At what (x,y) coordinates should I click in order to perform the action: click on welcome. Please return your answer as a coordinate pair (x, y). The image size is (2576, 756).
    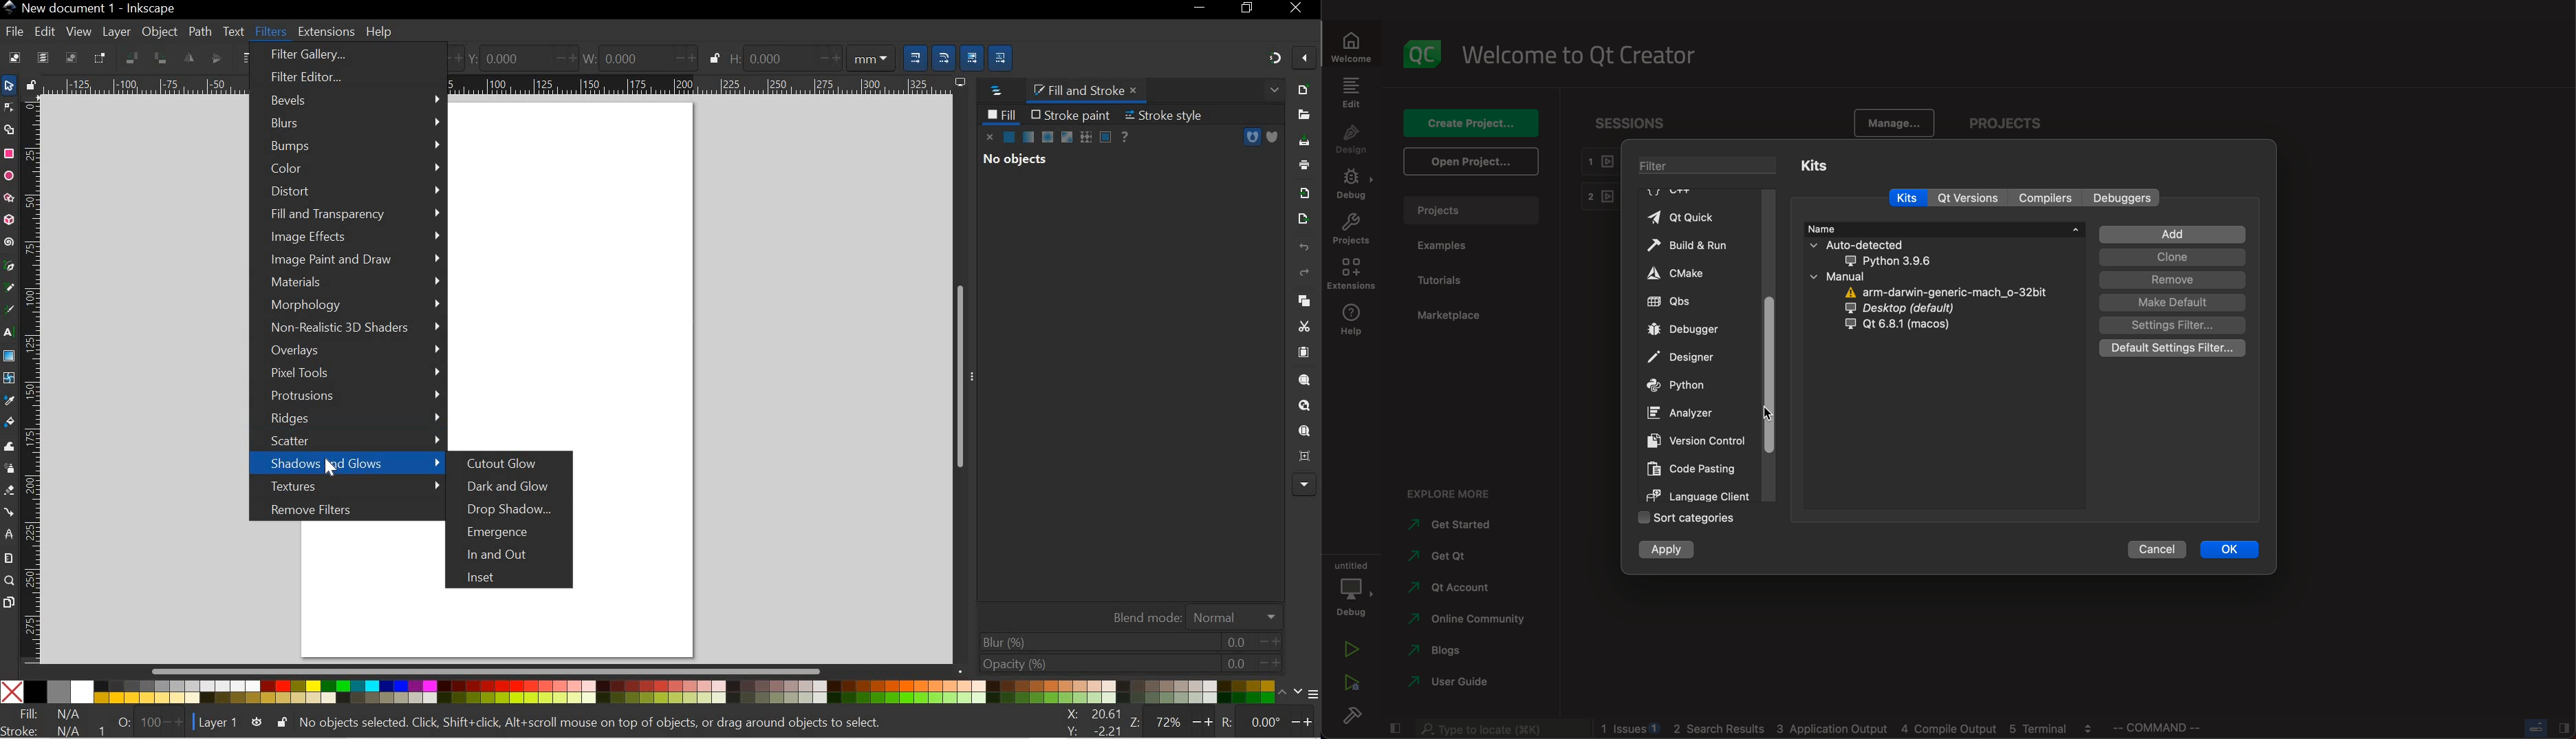
    Looking at the image, I should click on (1349, 45).